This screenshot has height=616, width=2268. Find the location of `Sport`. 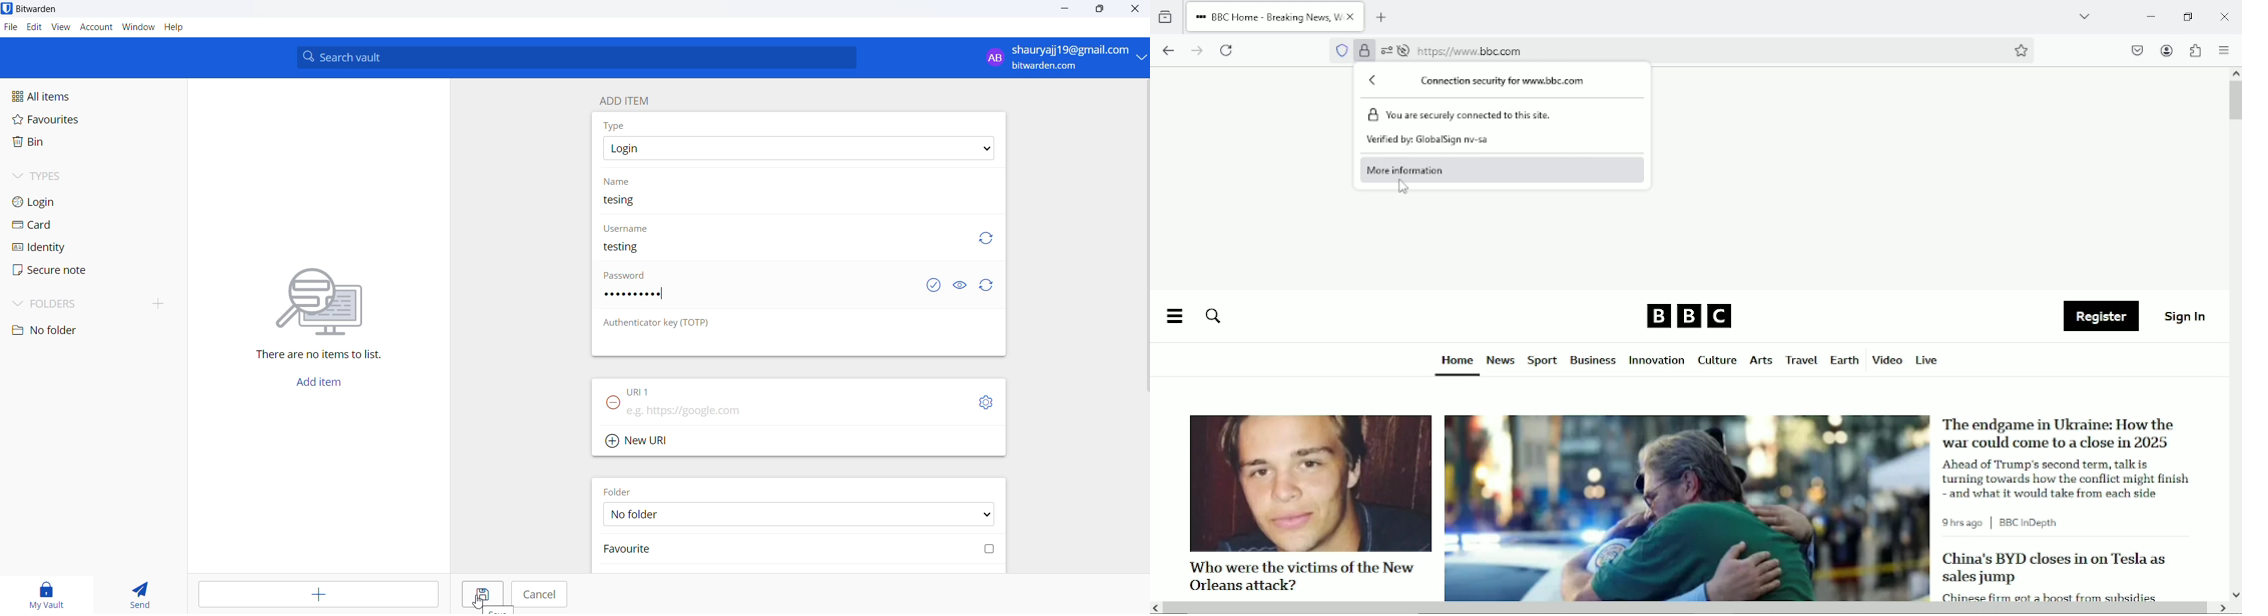

Sport is located at coordinates (1542, 361).